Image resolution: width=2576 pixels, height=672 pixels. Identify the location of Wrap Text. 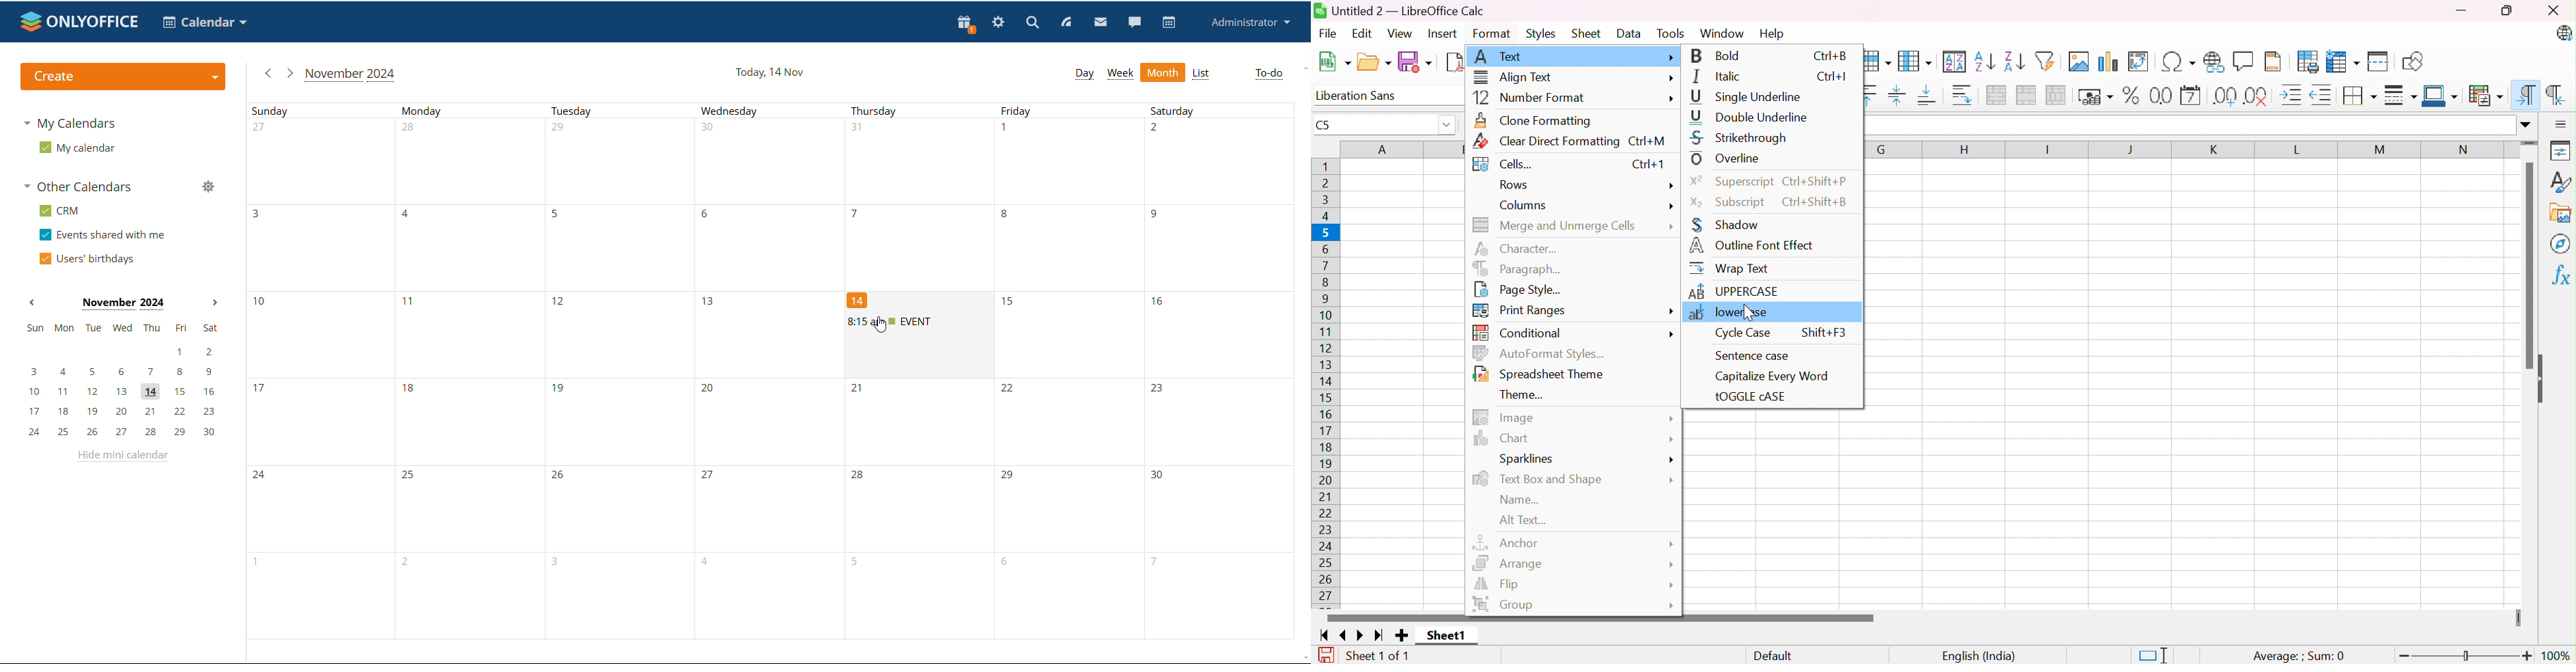
(1963, 97).